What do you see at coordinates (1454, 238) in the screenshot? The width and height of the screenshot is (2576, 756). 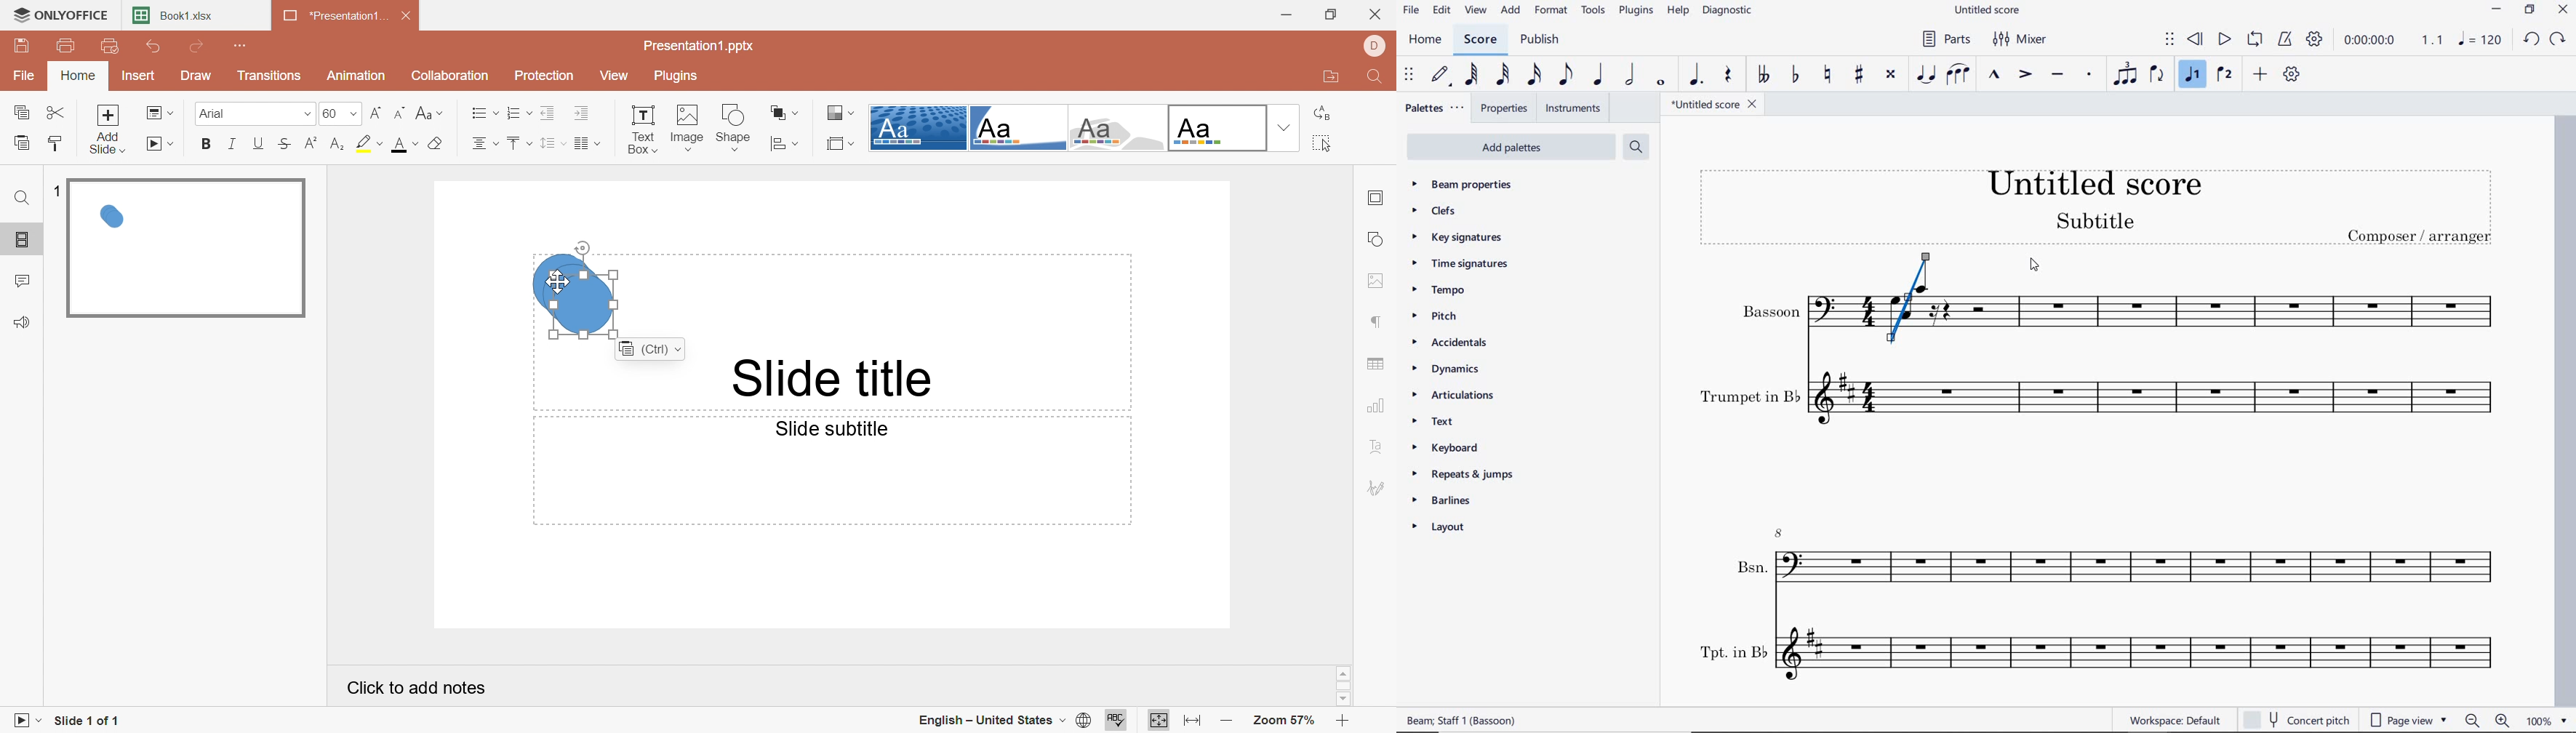 I see `key signatures` at bounding box center [1454, 238].